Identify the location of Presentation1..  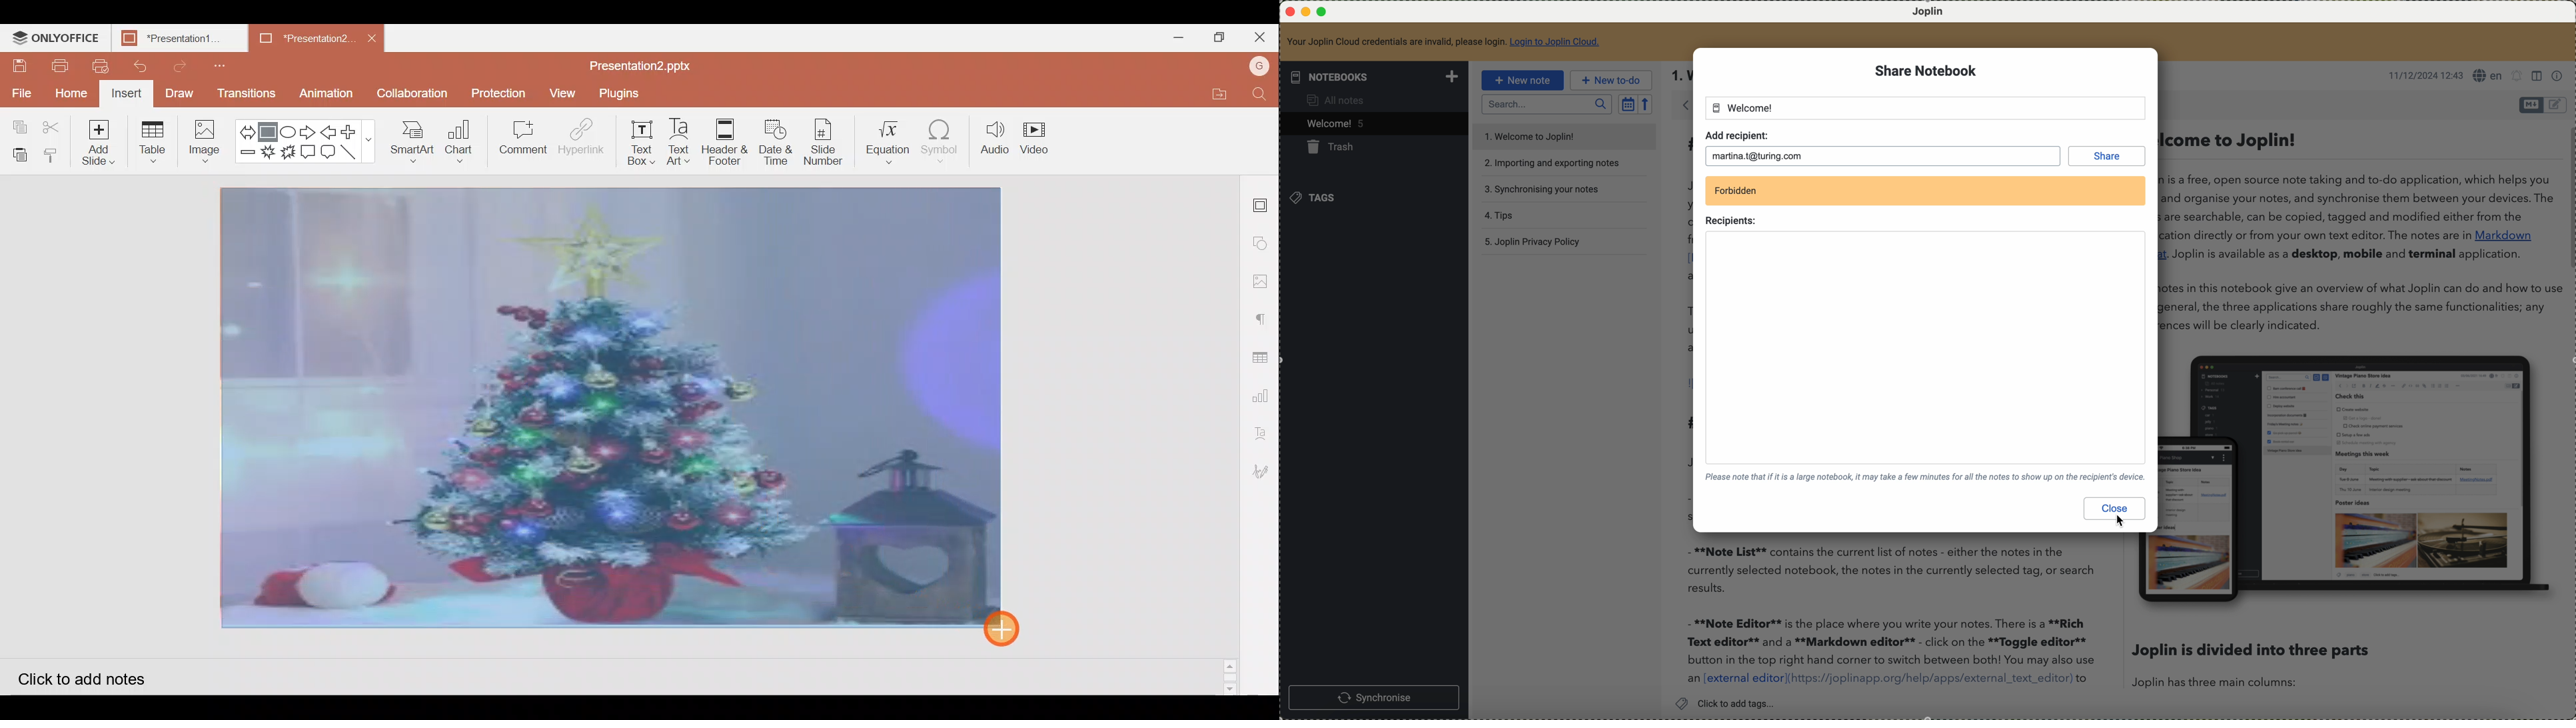
(175, 36).